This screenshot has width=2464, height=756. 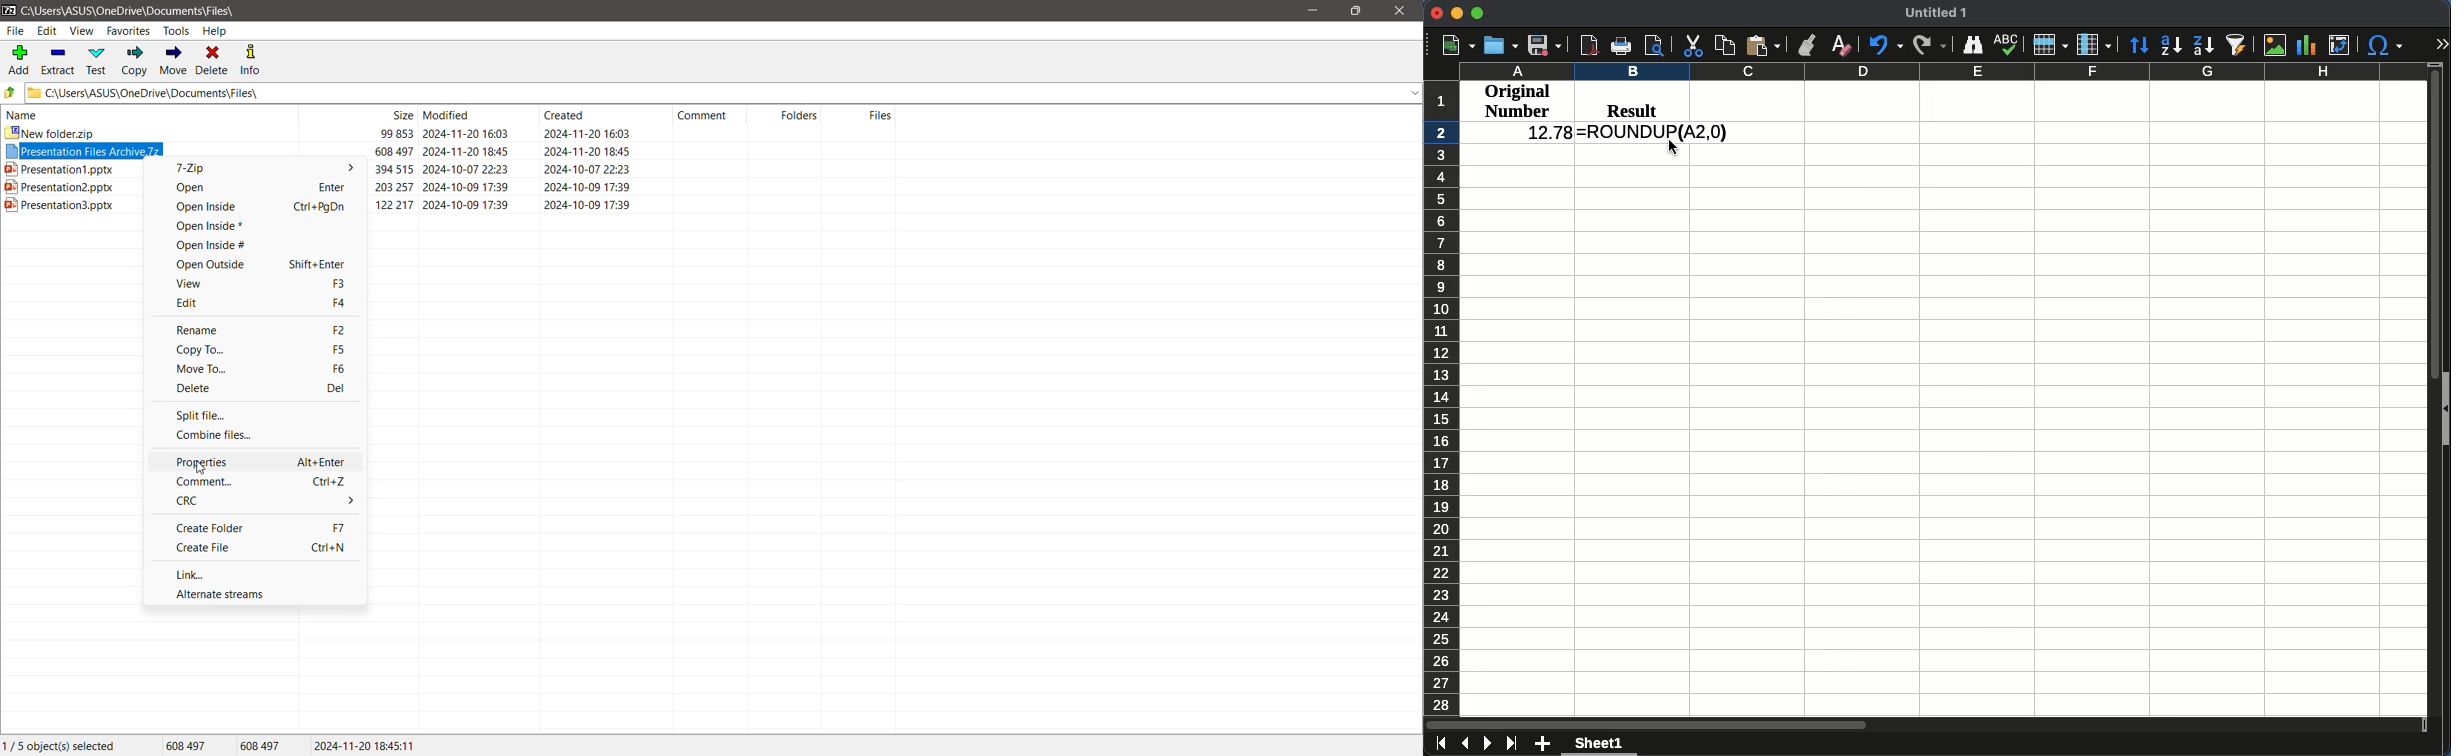 What do you see at coordinates (1477, 14) in the screenshot?
I see `Maximize` at bounding box center [1477, 14].